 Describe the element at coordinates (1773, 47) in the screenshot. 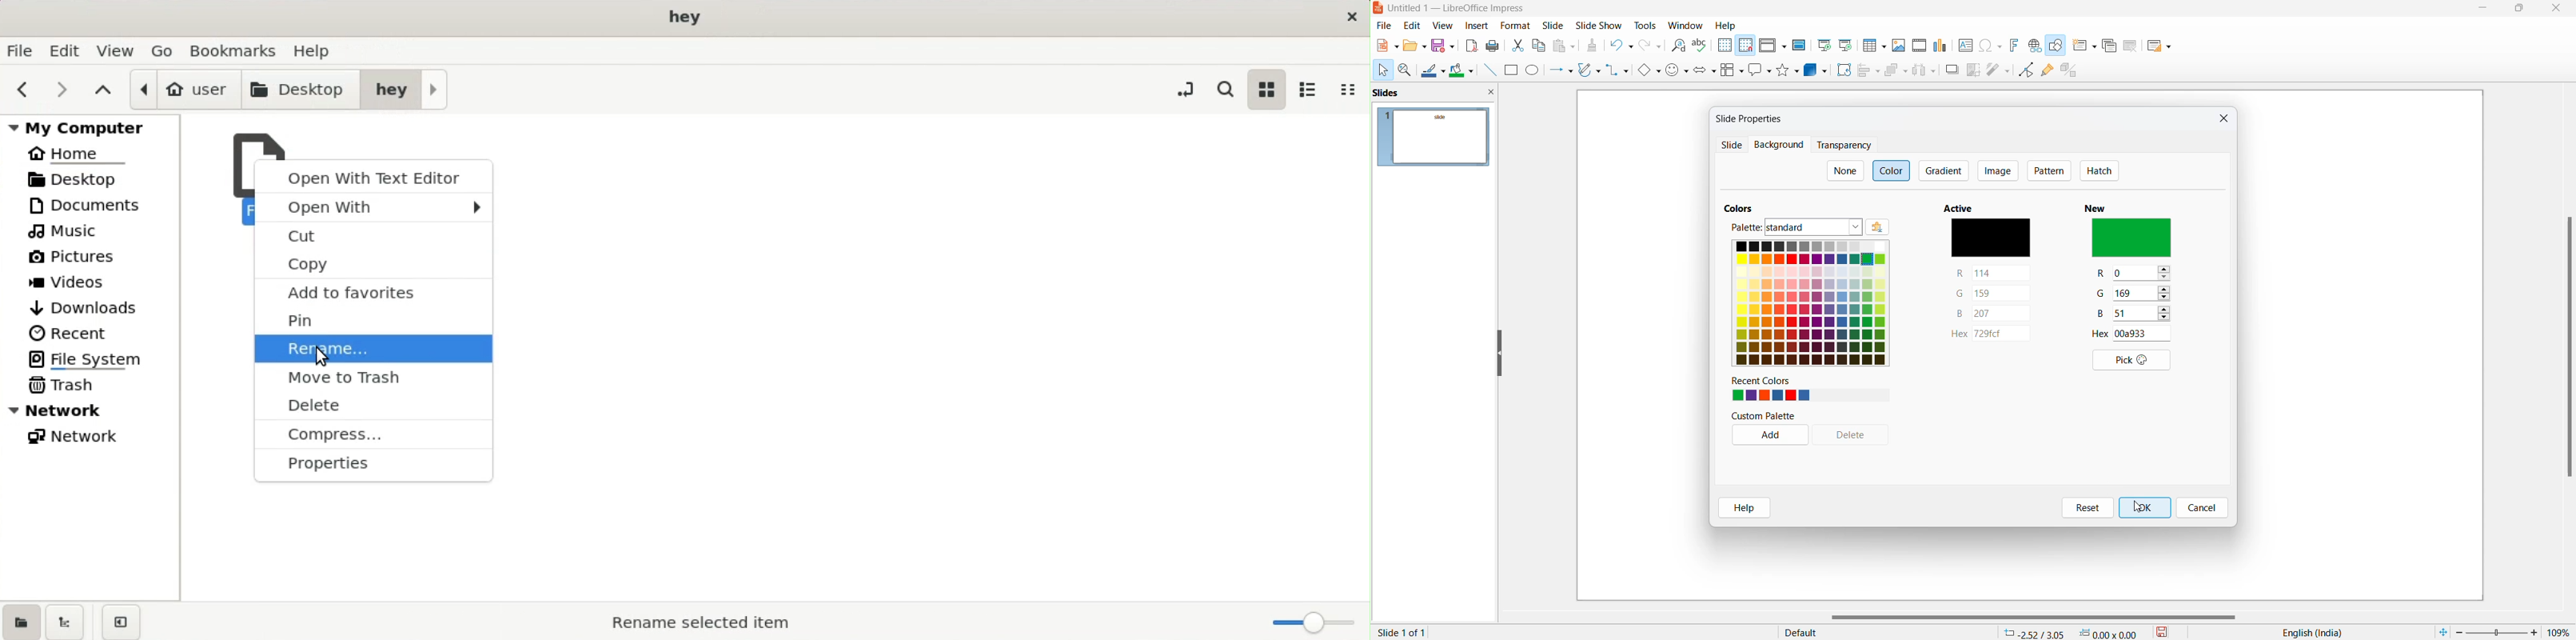

I see `display view` at that location.